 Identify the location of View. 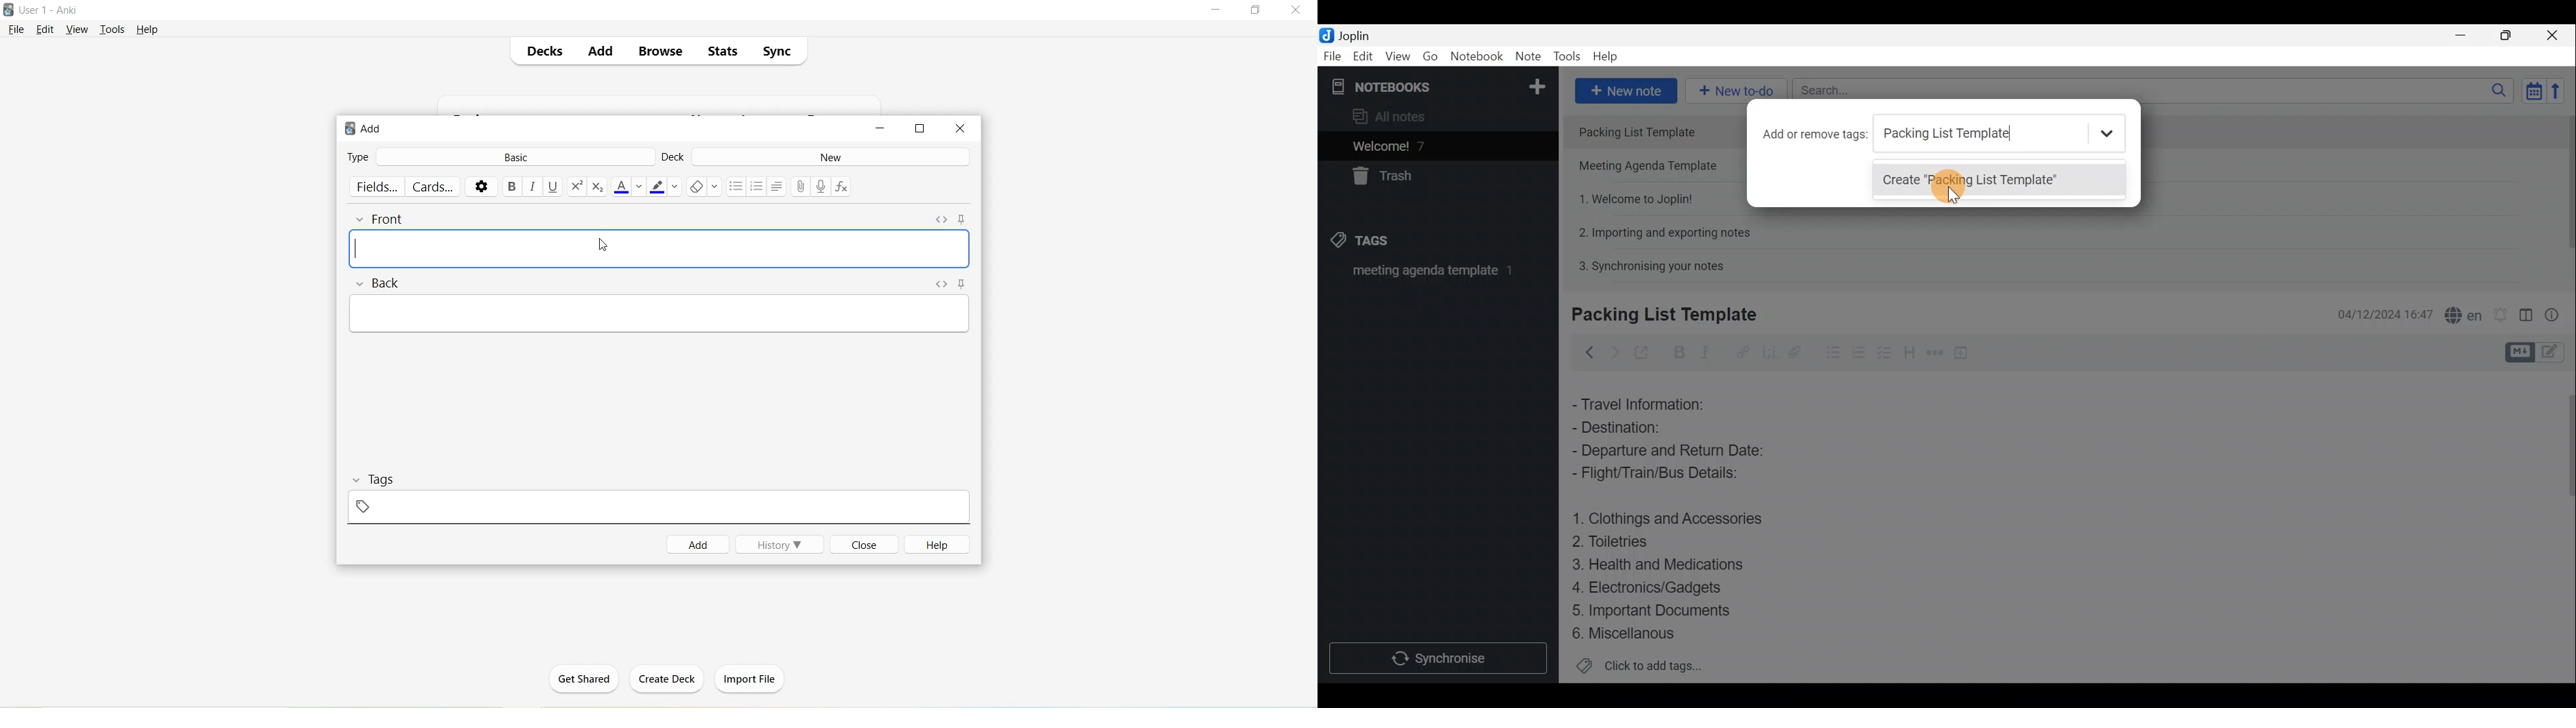
(1399, 56).